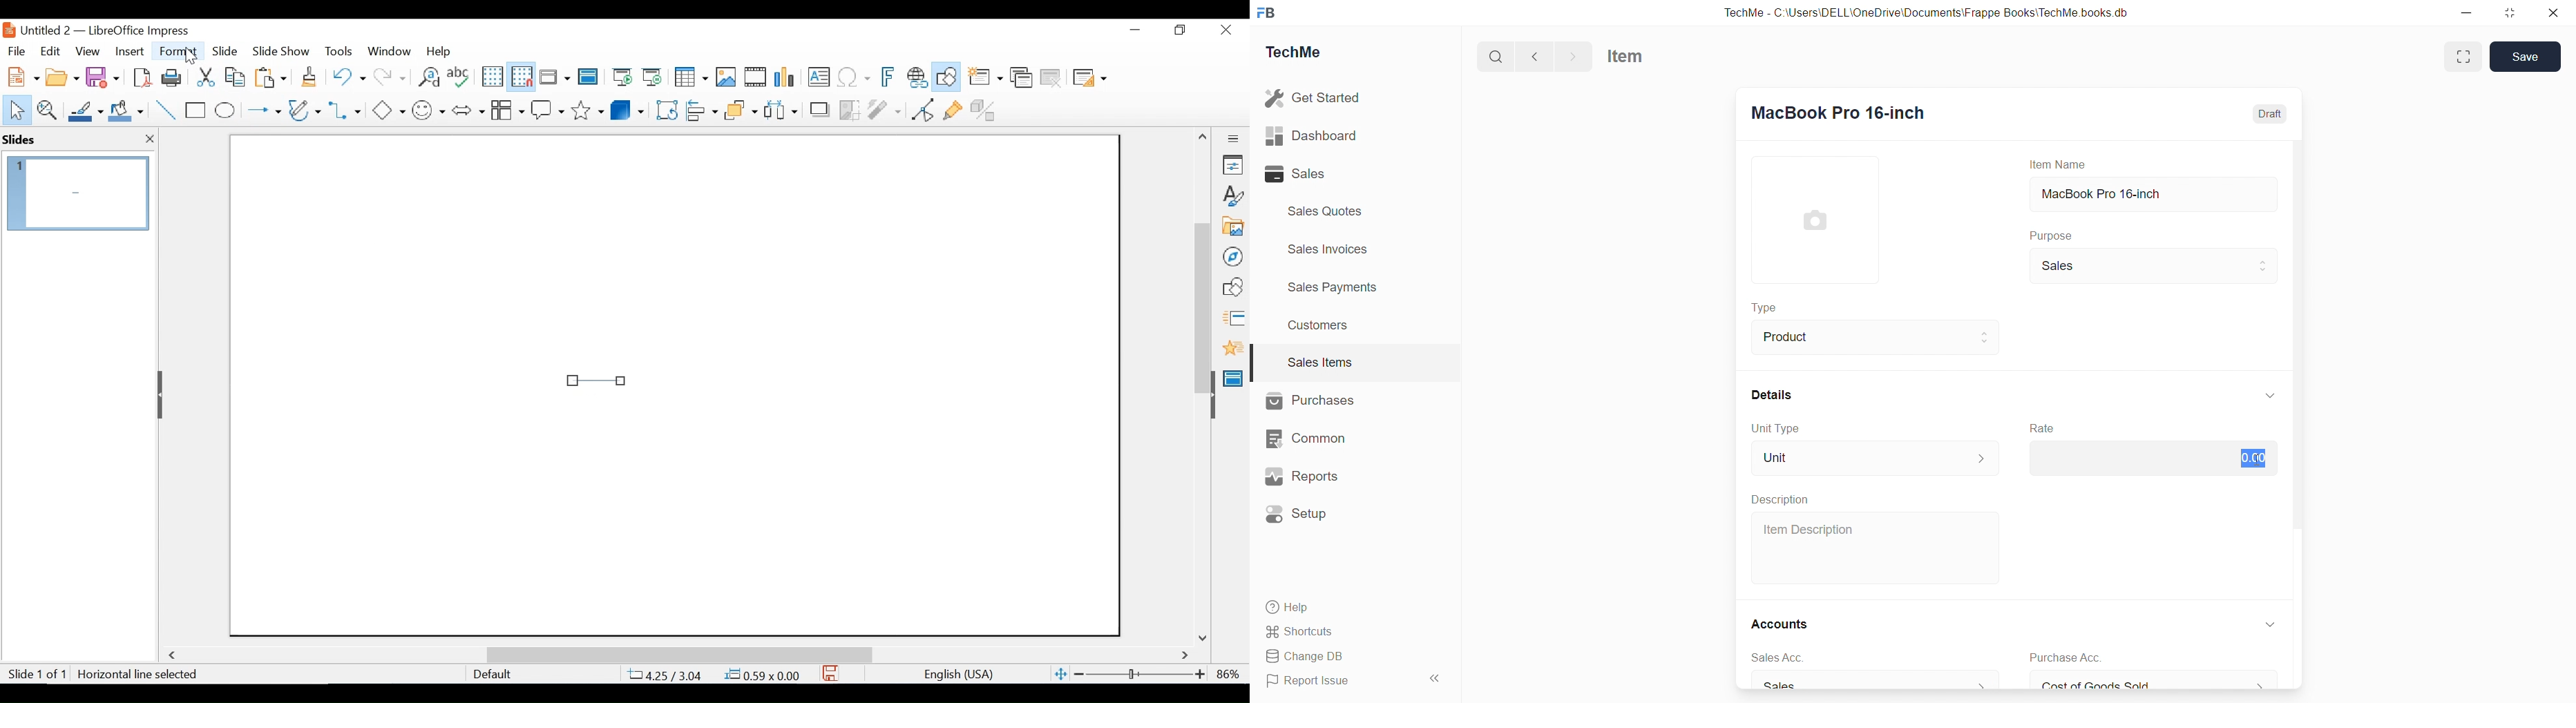 This screenshot has height=728, width=2576. Describe the element at coordinates (1311, 682) in the screenshot. I see `Report Issue` at that location.